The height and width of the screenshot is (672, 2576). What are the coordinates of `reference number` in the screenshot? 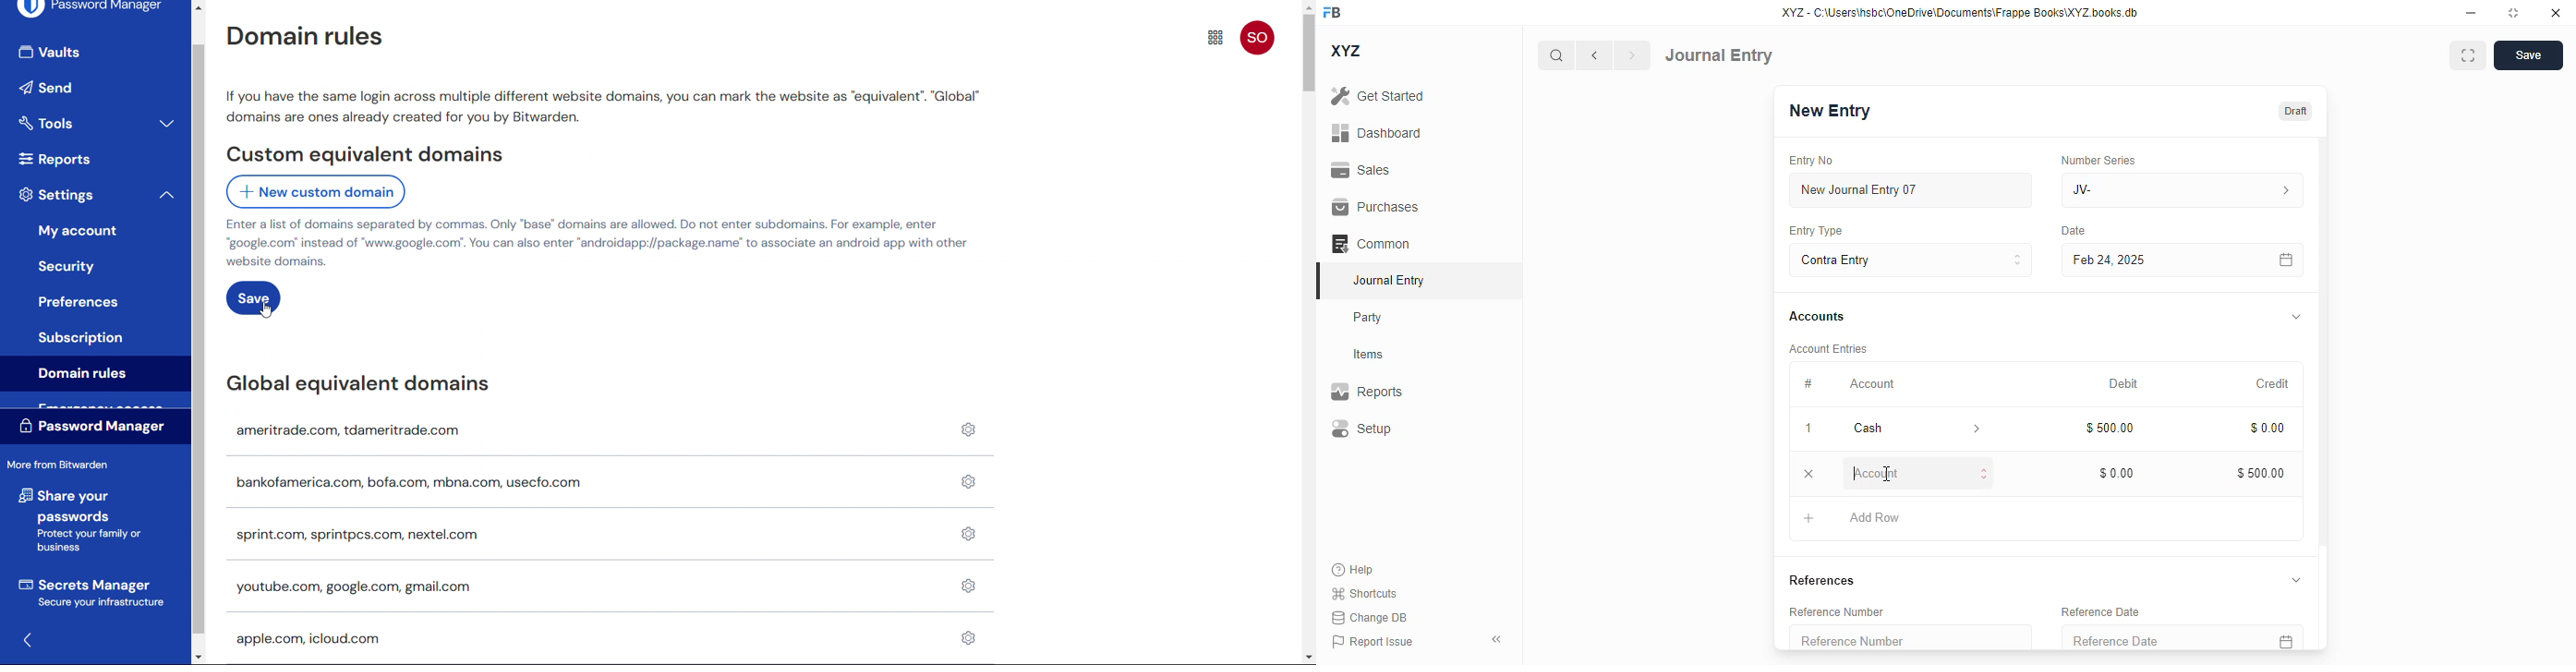 It's located at (1835, 611).